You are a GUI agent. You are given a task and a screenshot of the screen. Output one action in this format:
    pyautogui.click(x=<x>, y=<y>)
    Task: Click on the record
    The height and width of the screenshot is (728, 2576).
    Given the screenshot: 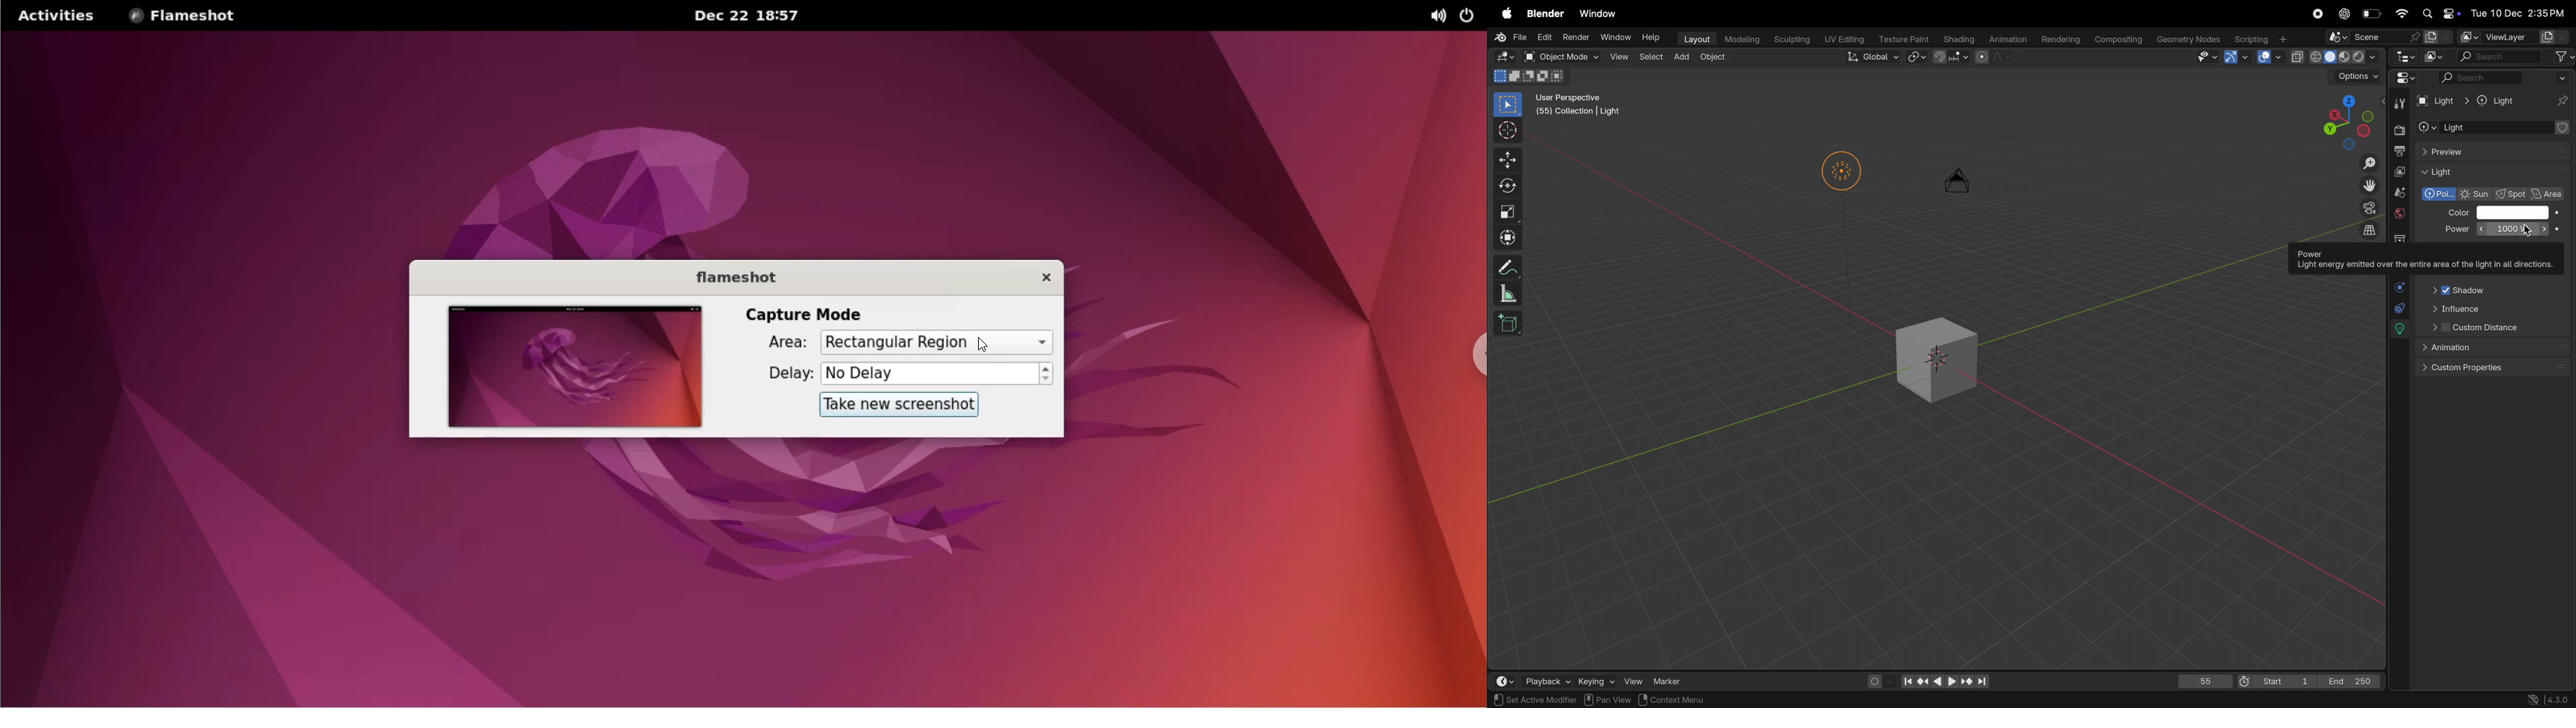 What is the action you would take?
    pyautogui.click(x=2318, y=14)
    